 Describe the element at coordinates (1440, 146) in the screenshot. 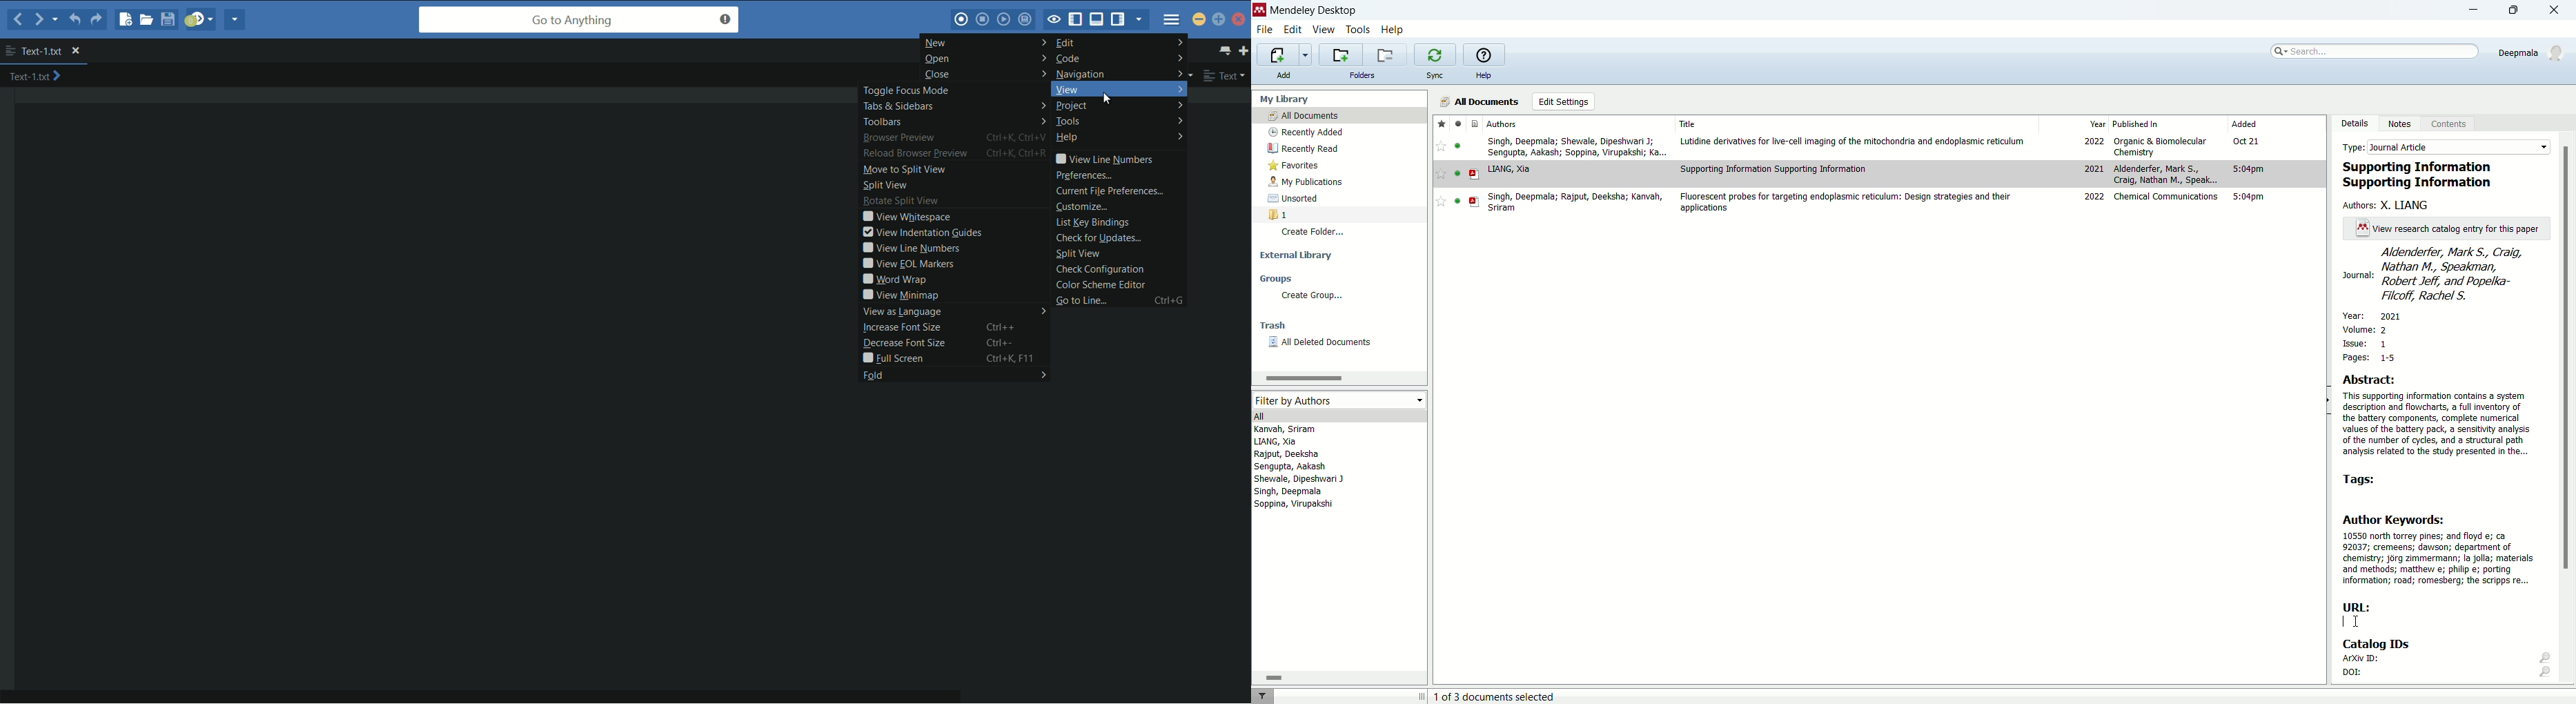

I see `favorite` at that location.